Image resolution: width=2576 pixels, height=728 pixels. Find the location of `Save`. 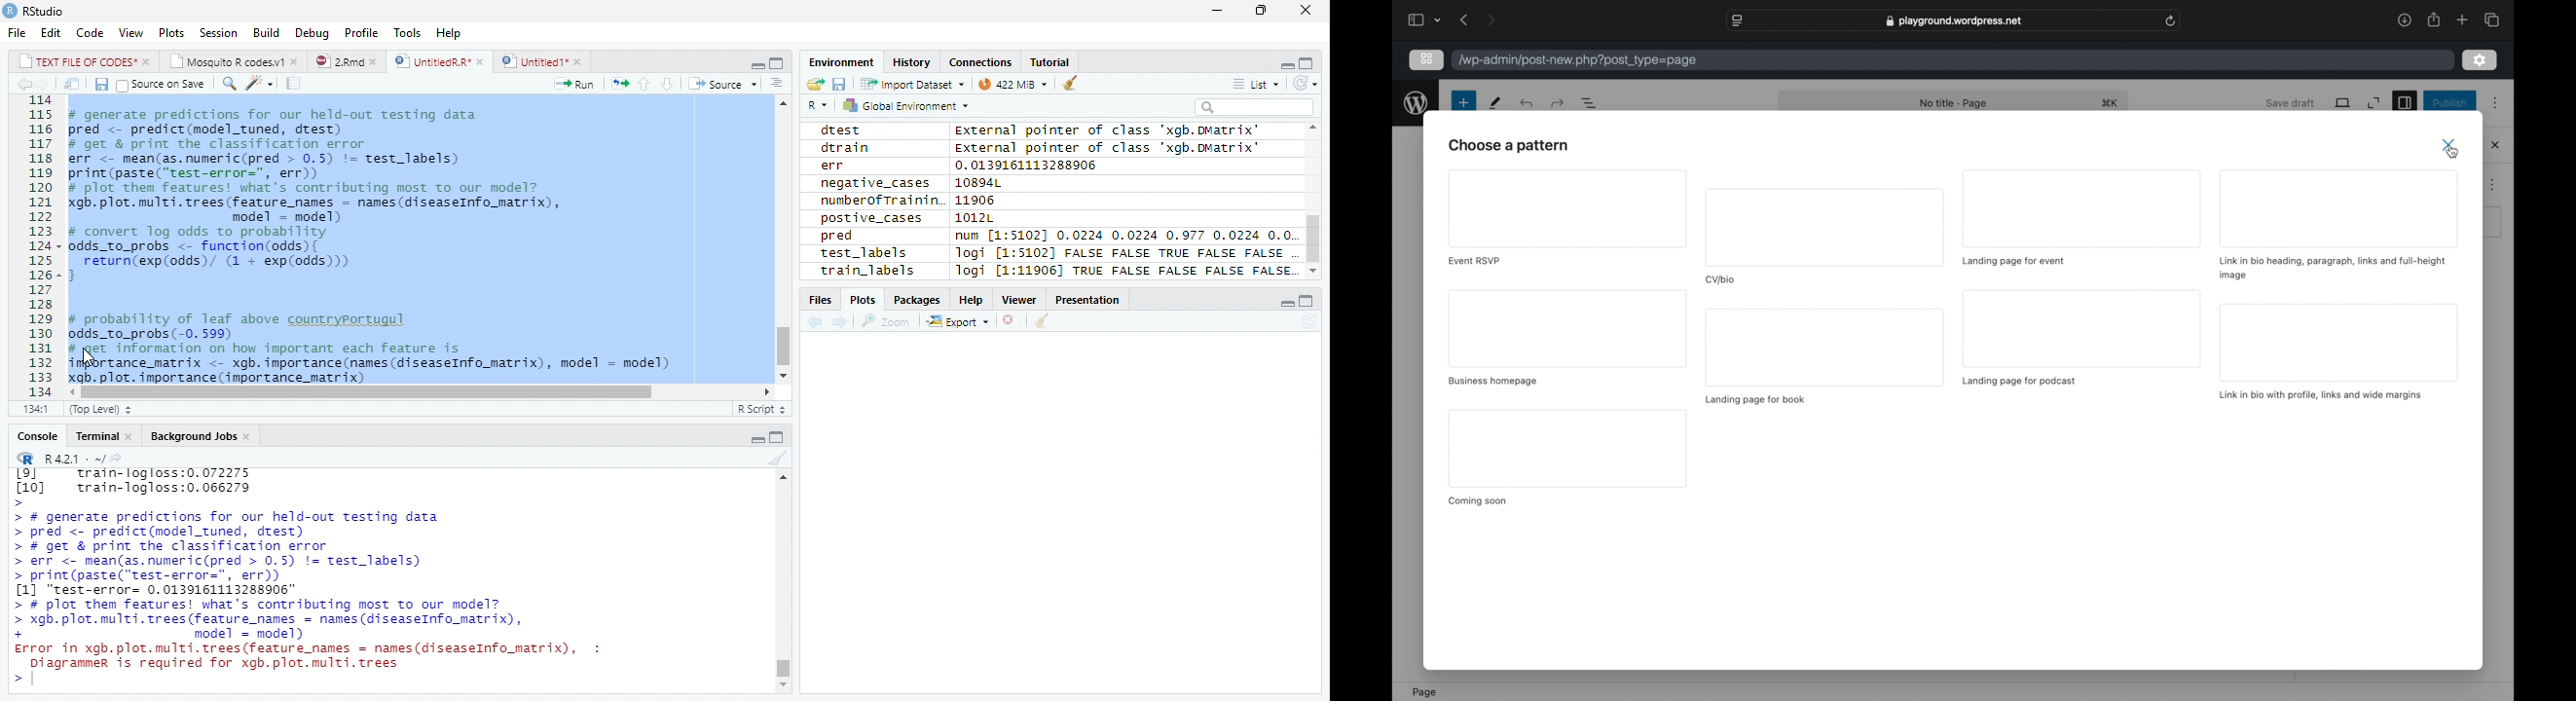

Save is located at coordinates (840, 83).